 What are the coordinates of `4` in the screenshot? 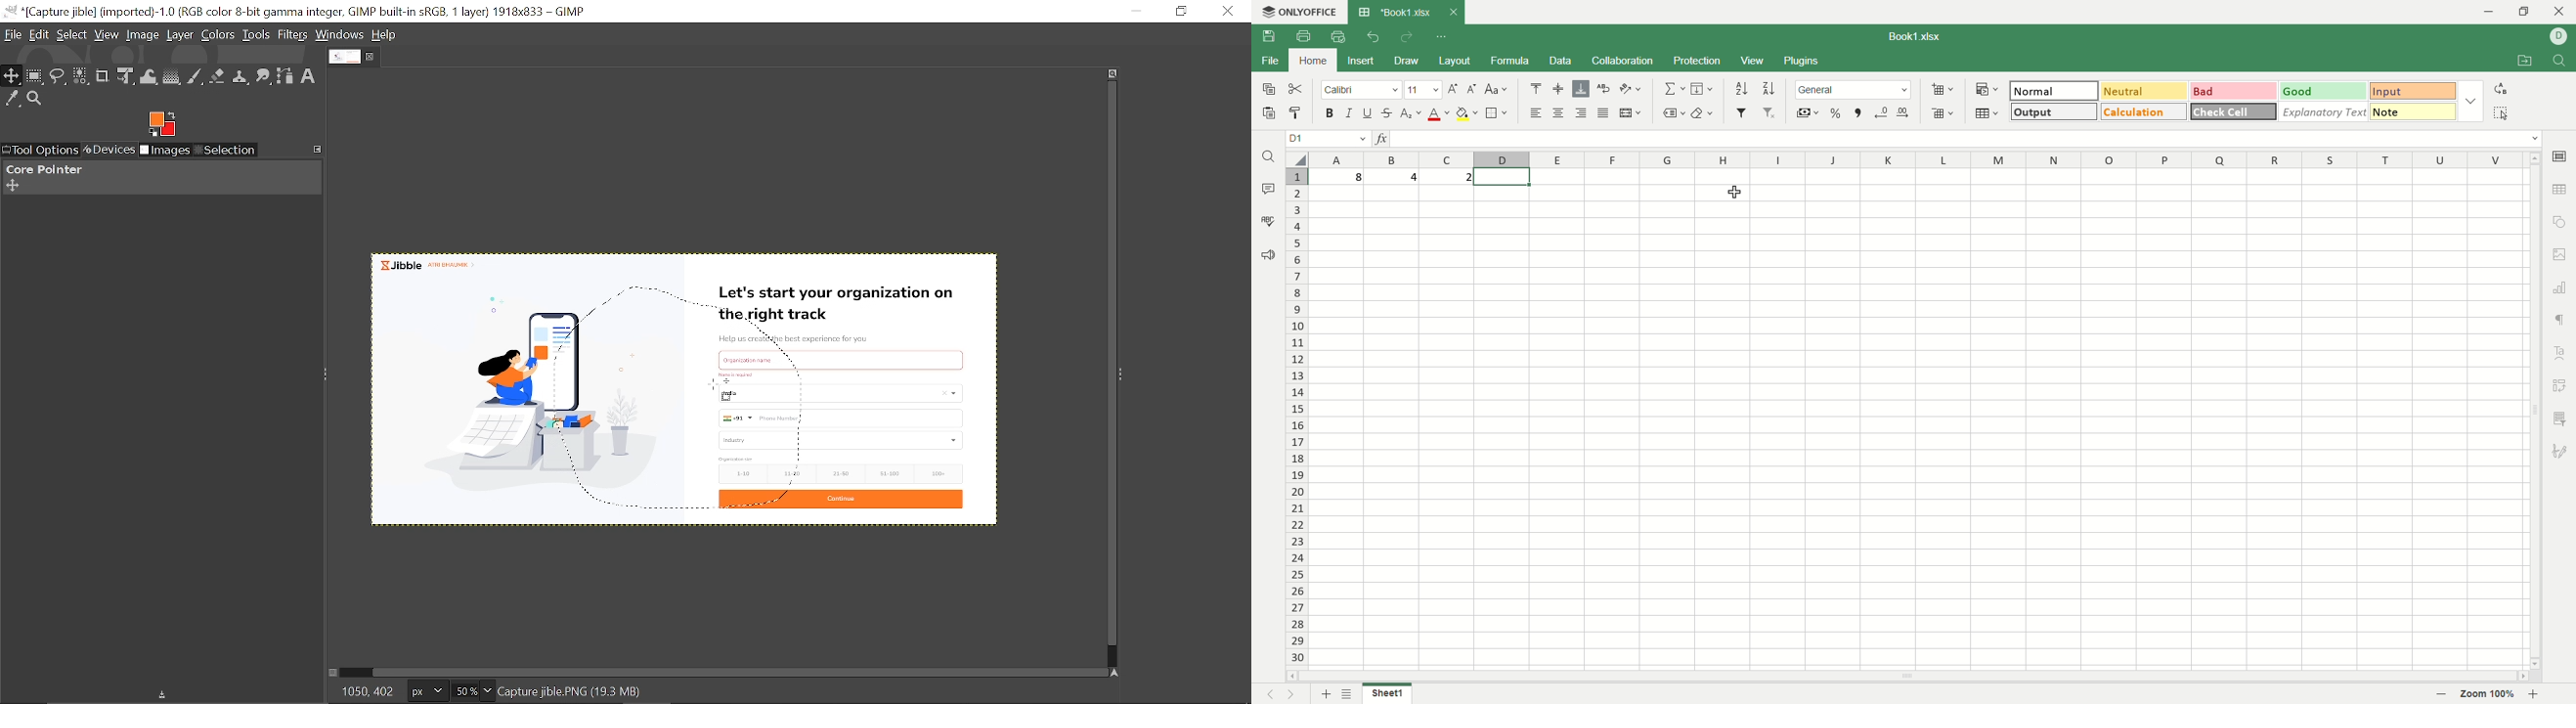 It's located at (1391, 176).